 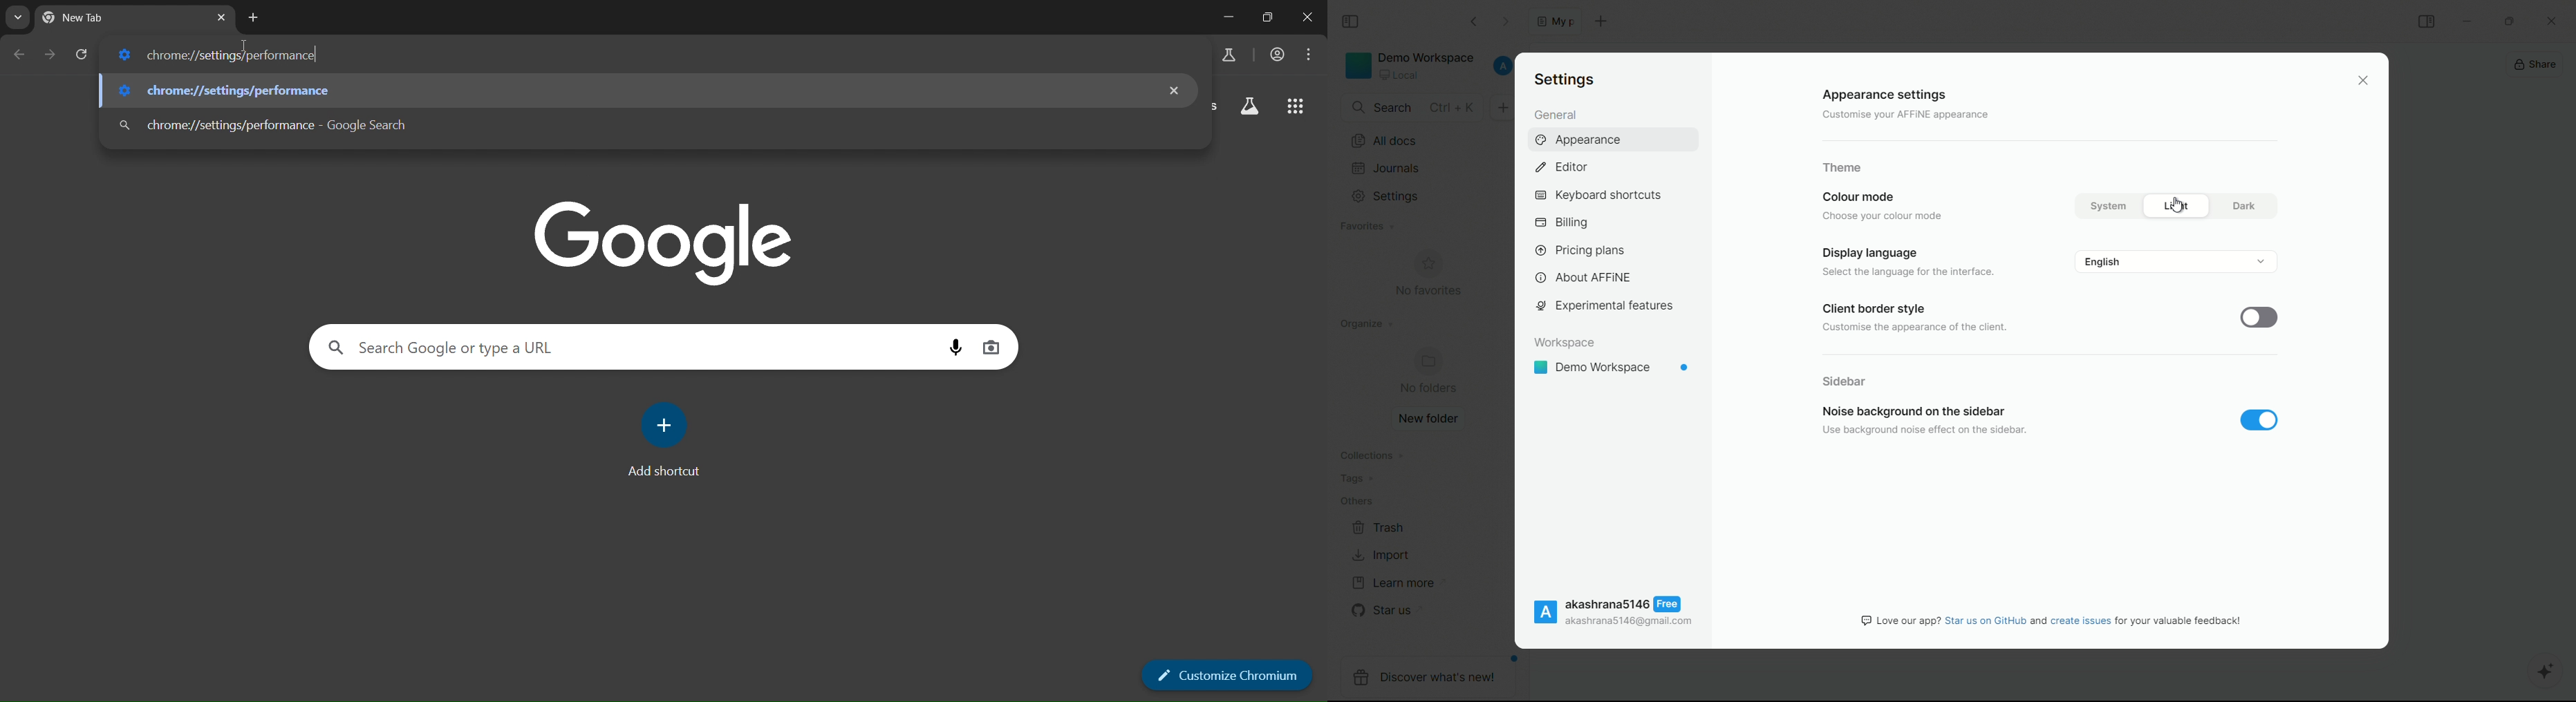 What do you see at coordinates (246, 48) in the screenshot?
I see `cursor` at bounding box center [246, 48].